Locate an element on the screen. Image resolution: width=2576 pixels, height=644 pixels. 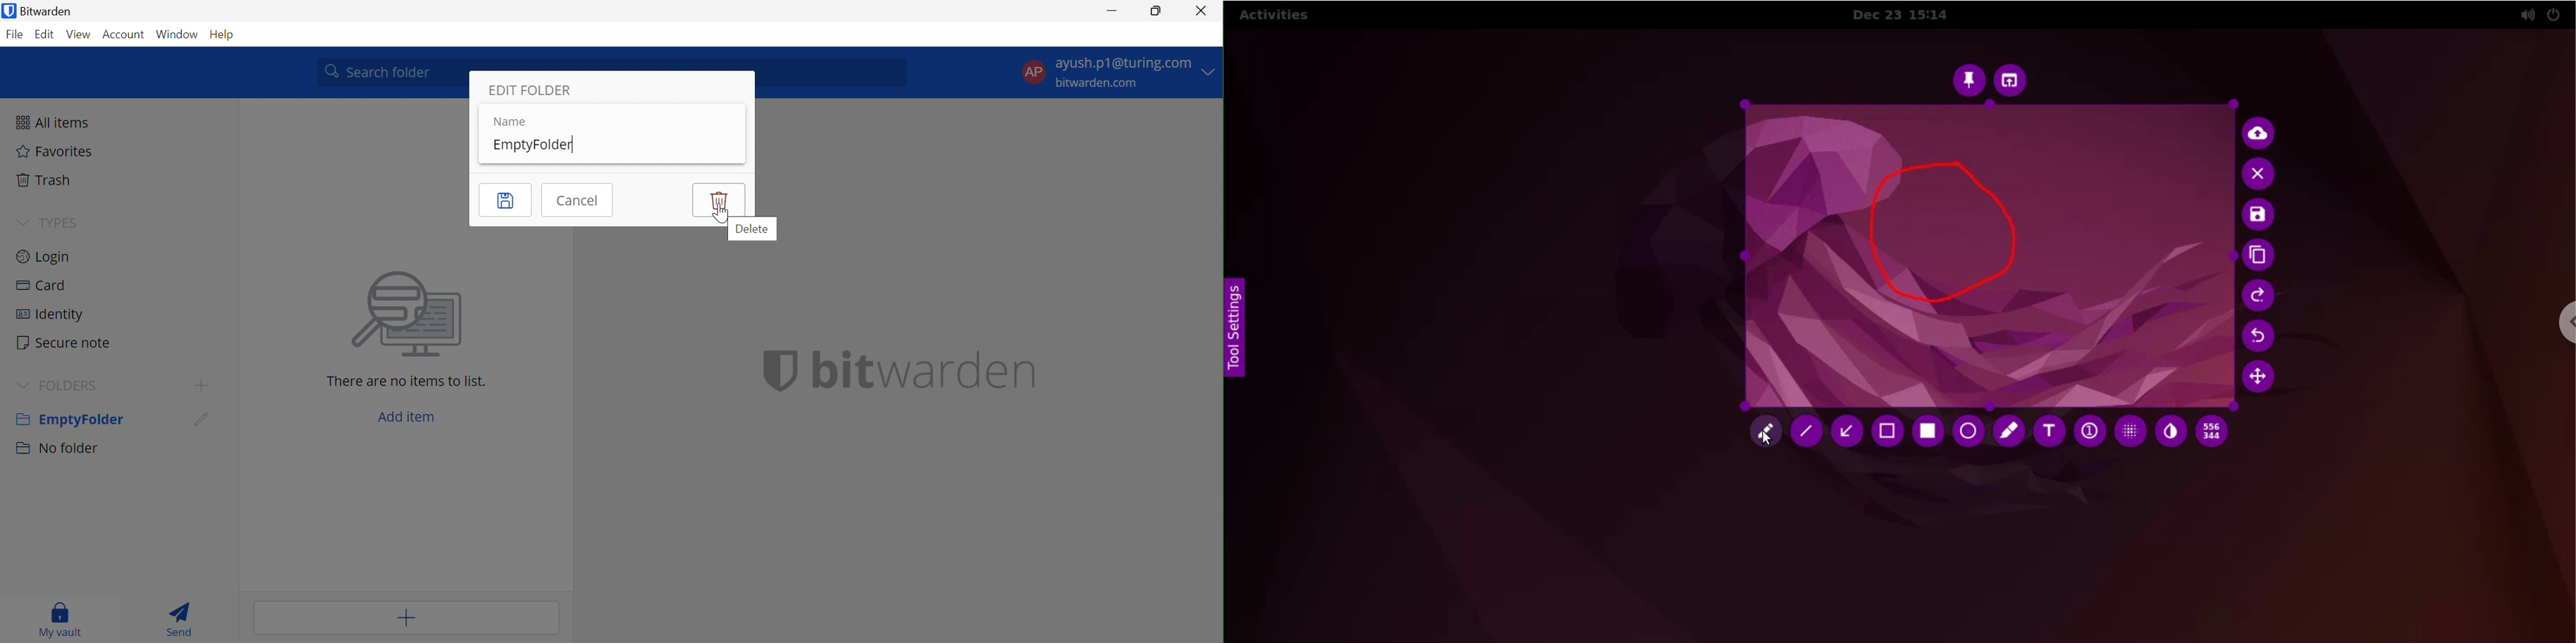
TYPES is located at coordinates (70, 224).